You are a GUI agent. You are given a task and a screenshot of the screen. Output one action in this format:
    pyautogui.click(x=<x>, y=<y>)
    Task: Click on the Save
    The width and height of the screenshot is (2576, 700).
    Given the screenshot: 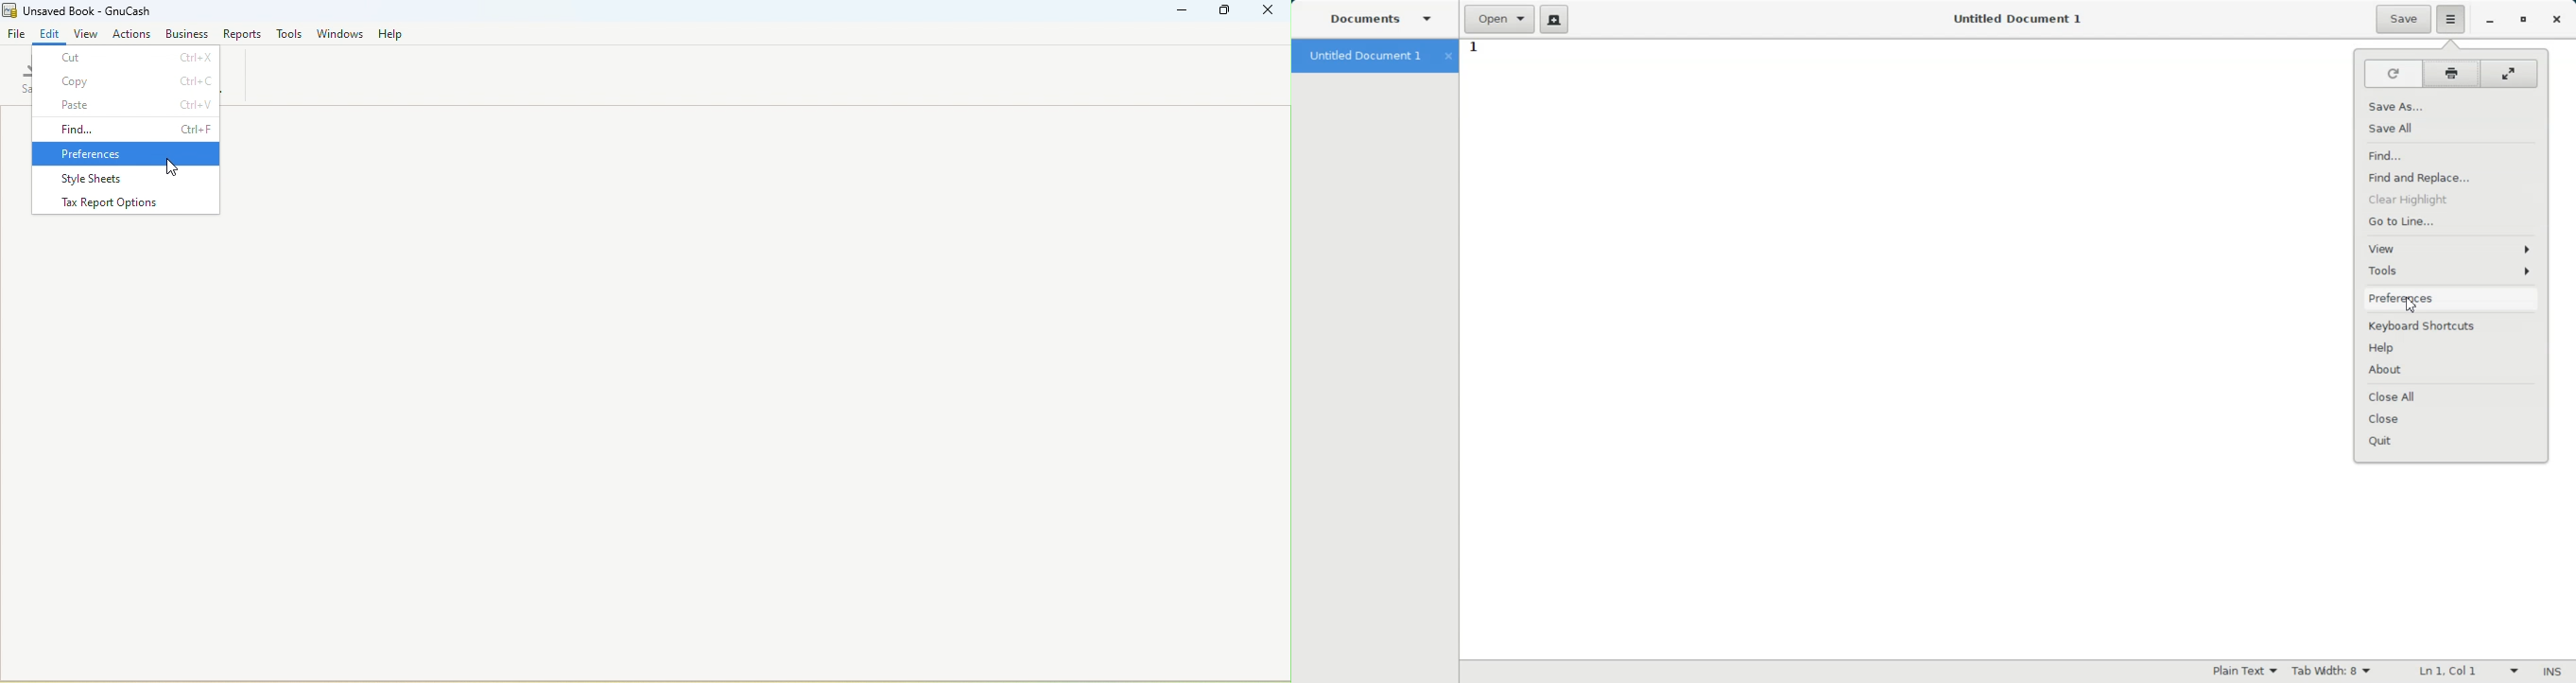 What is the action you would take?
    pyautogui.click(x=2403, y=19)
    